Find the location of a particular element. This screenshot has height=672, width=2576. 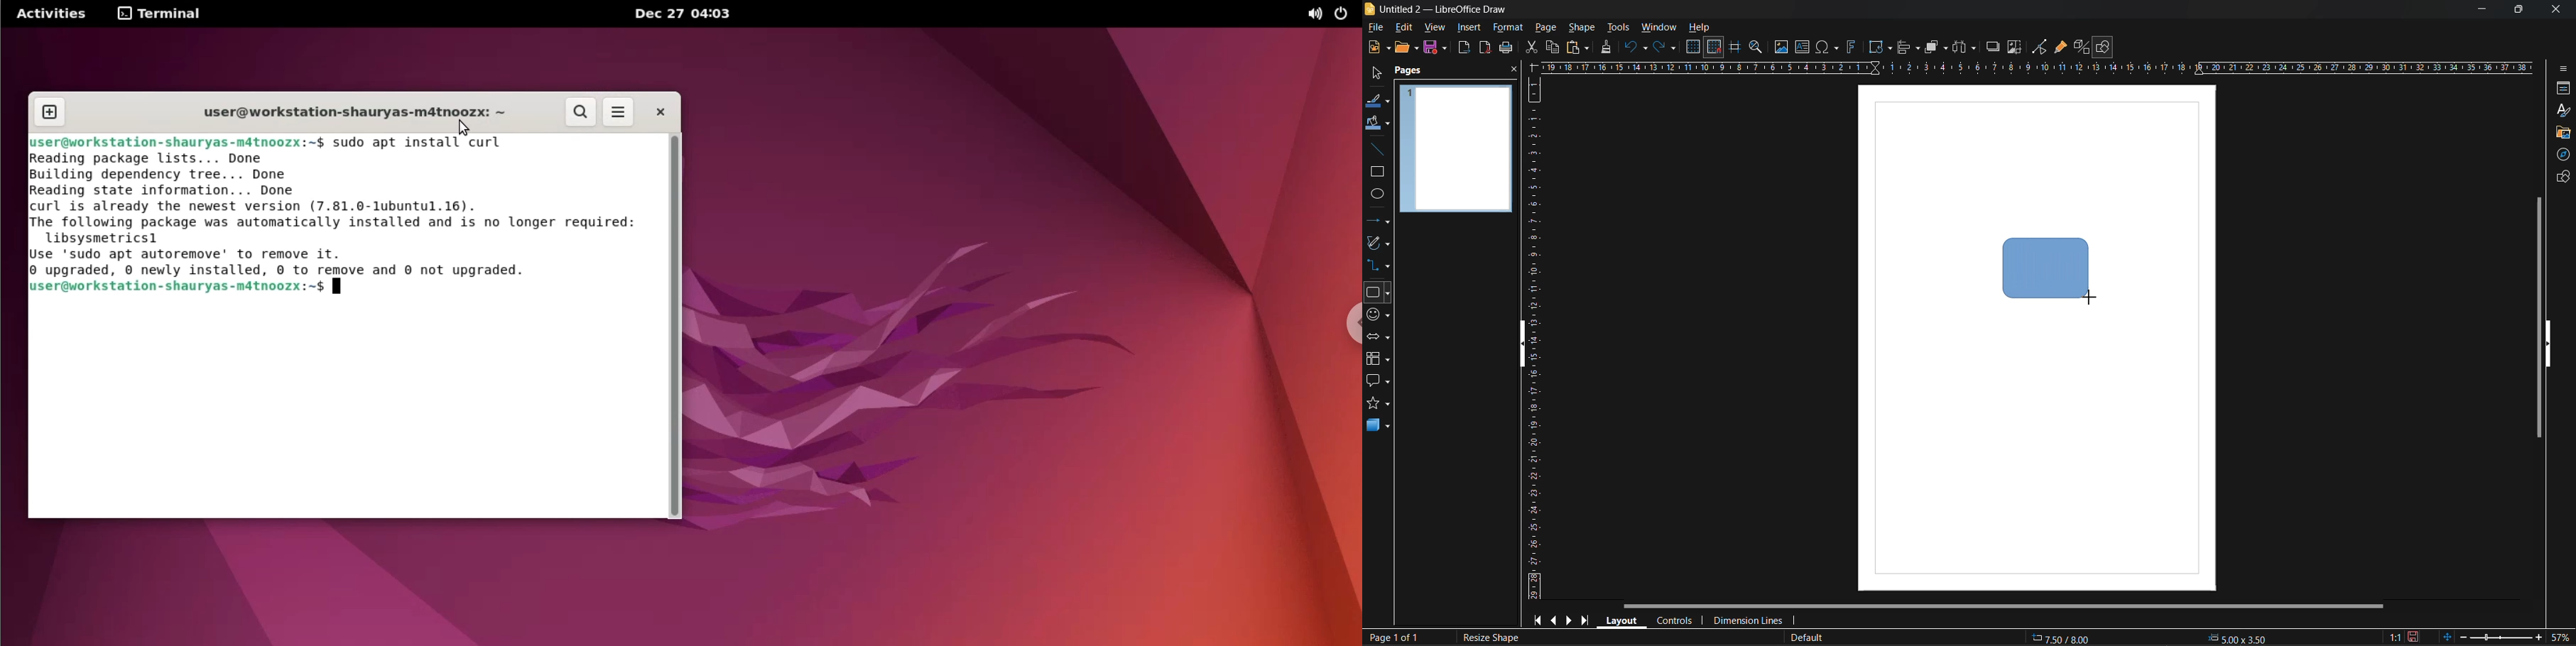

zoom in is located at coordinates (2538, 638).